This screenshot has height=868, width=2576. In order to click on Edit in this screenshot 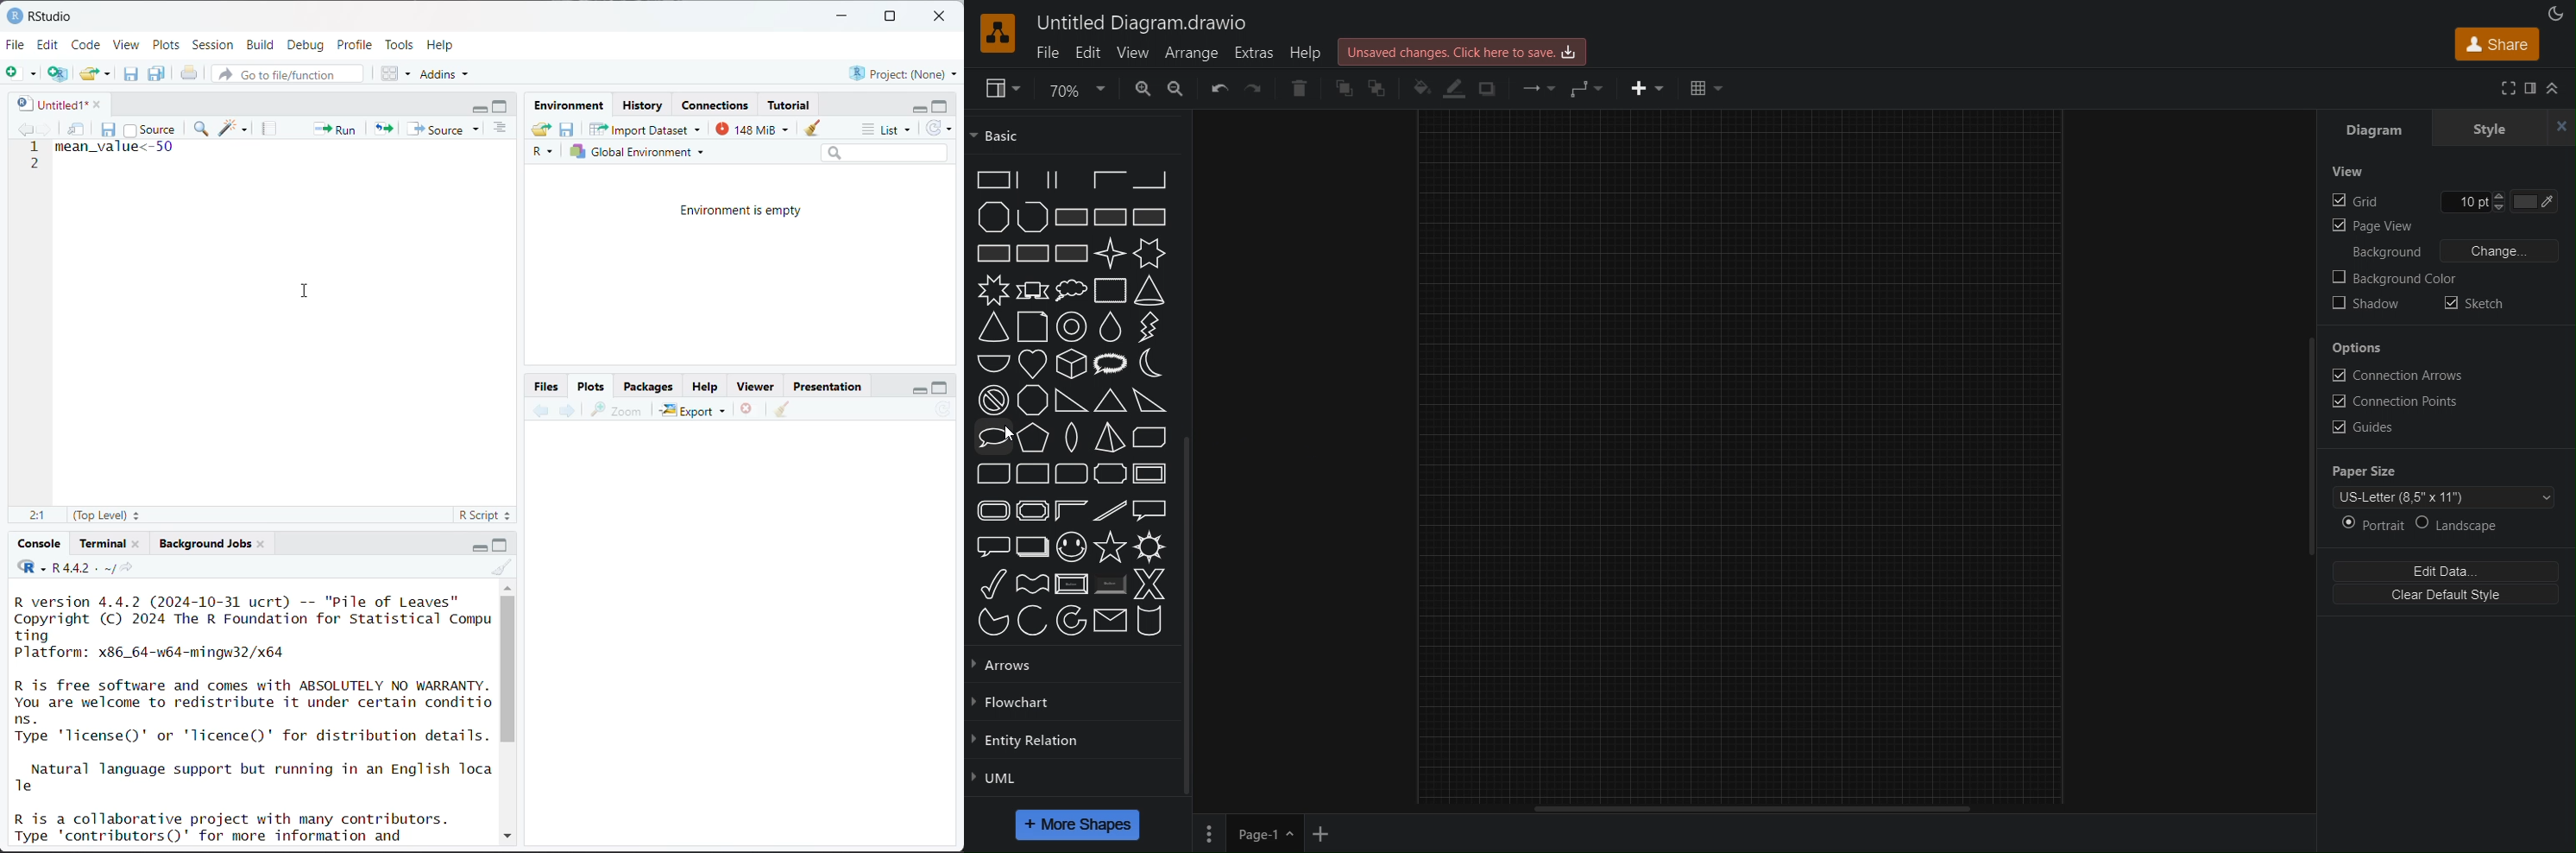, I will do `click(50, 44)`.